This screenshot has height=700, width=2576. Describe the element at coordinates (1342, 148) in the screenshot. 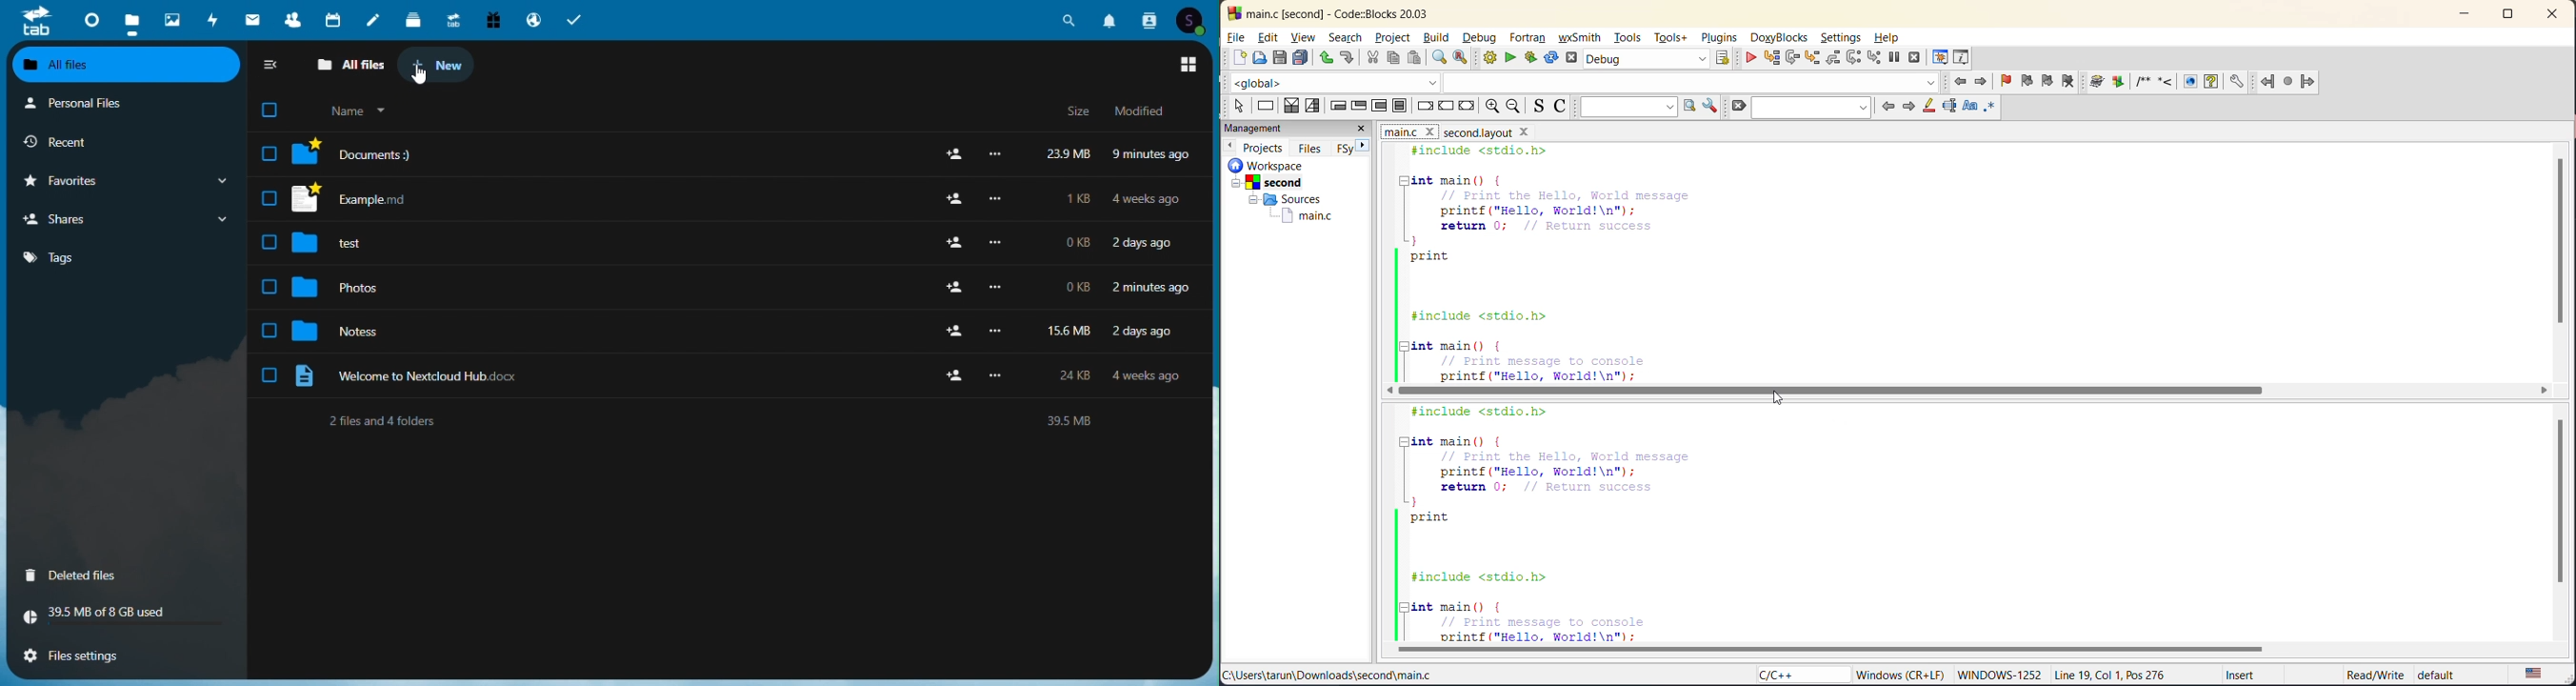

I see `FSy` at that location.